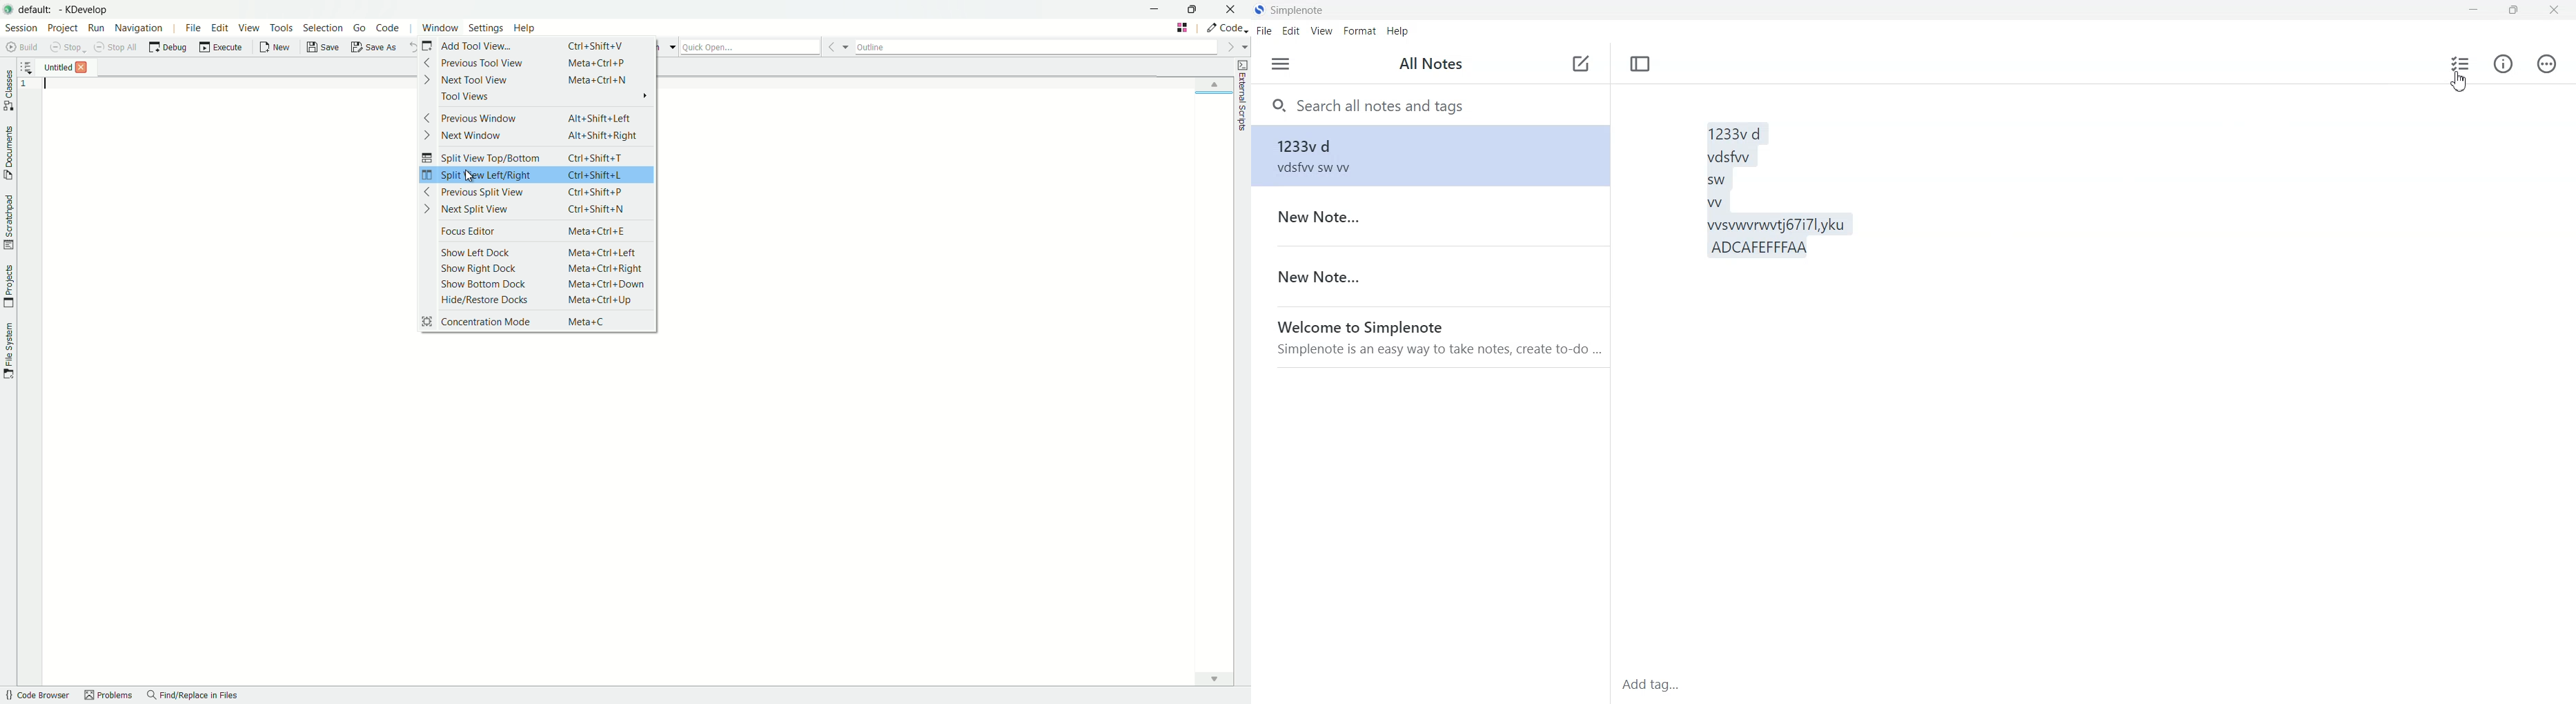  I want to click on execute, so click(221, 47).